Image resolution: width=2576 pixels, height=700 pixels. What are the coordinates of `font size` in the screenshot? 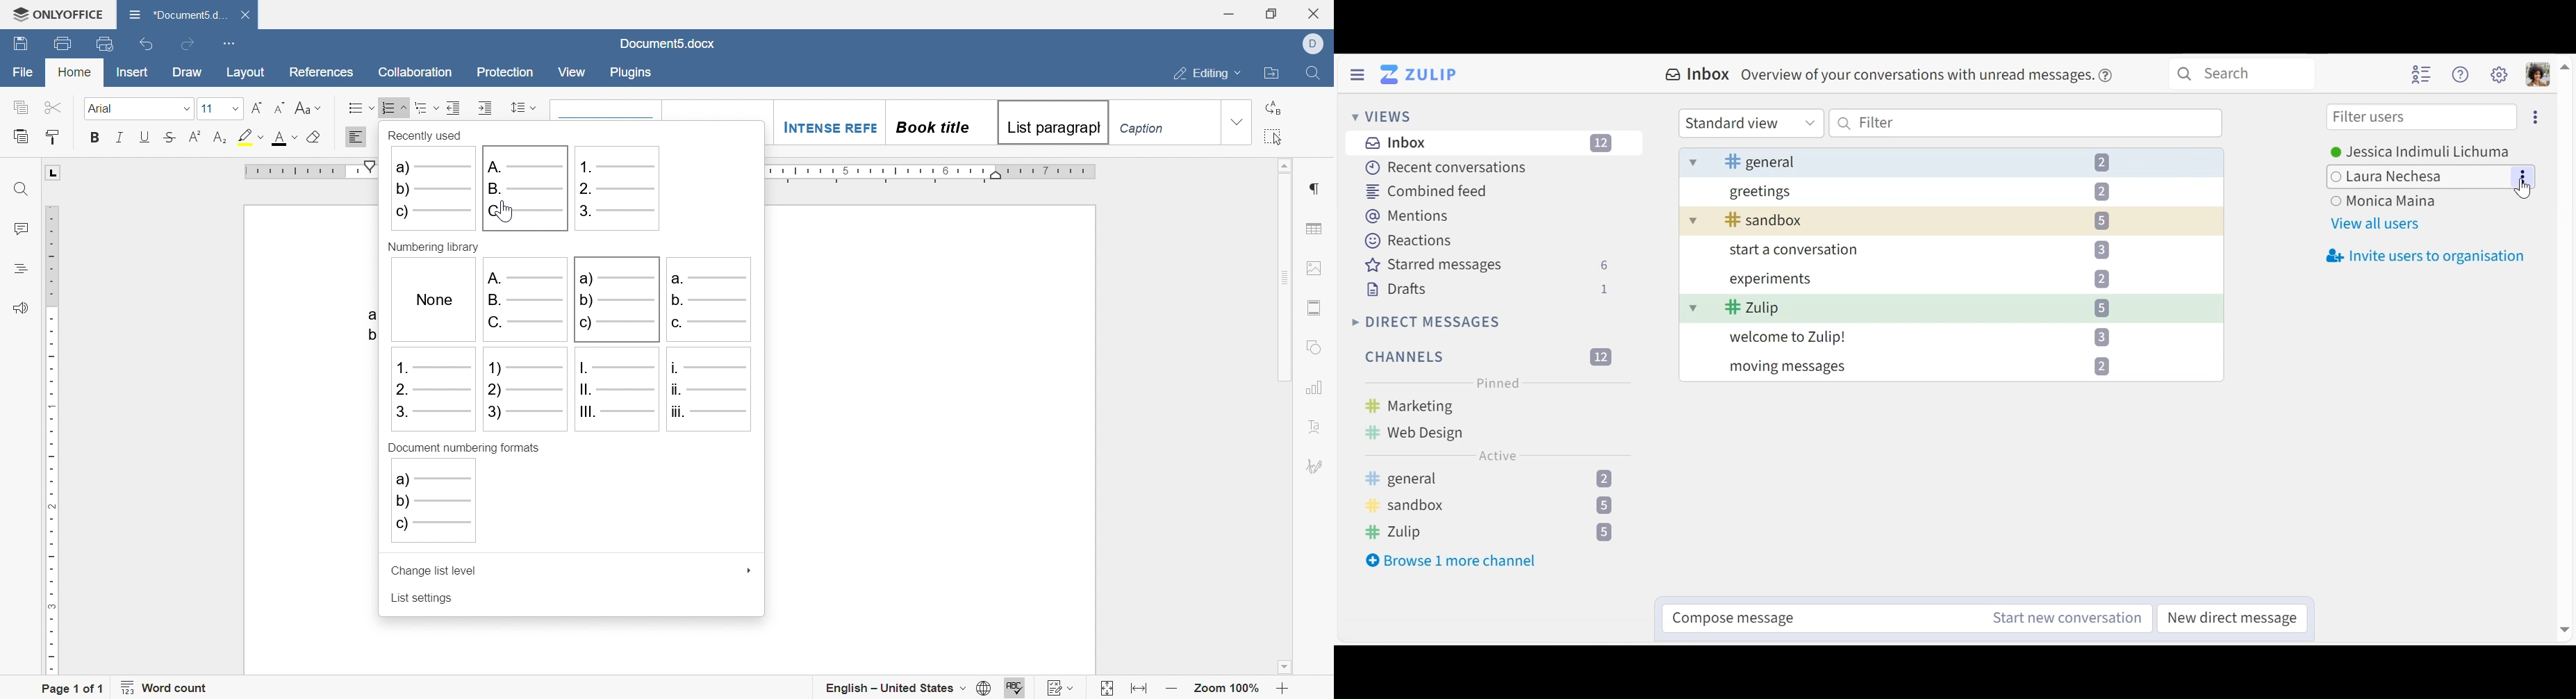 It's located at (206, 108).